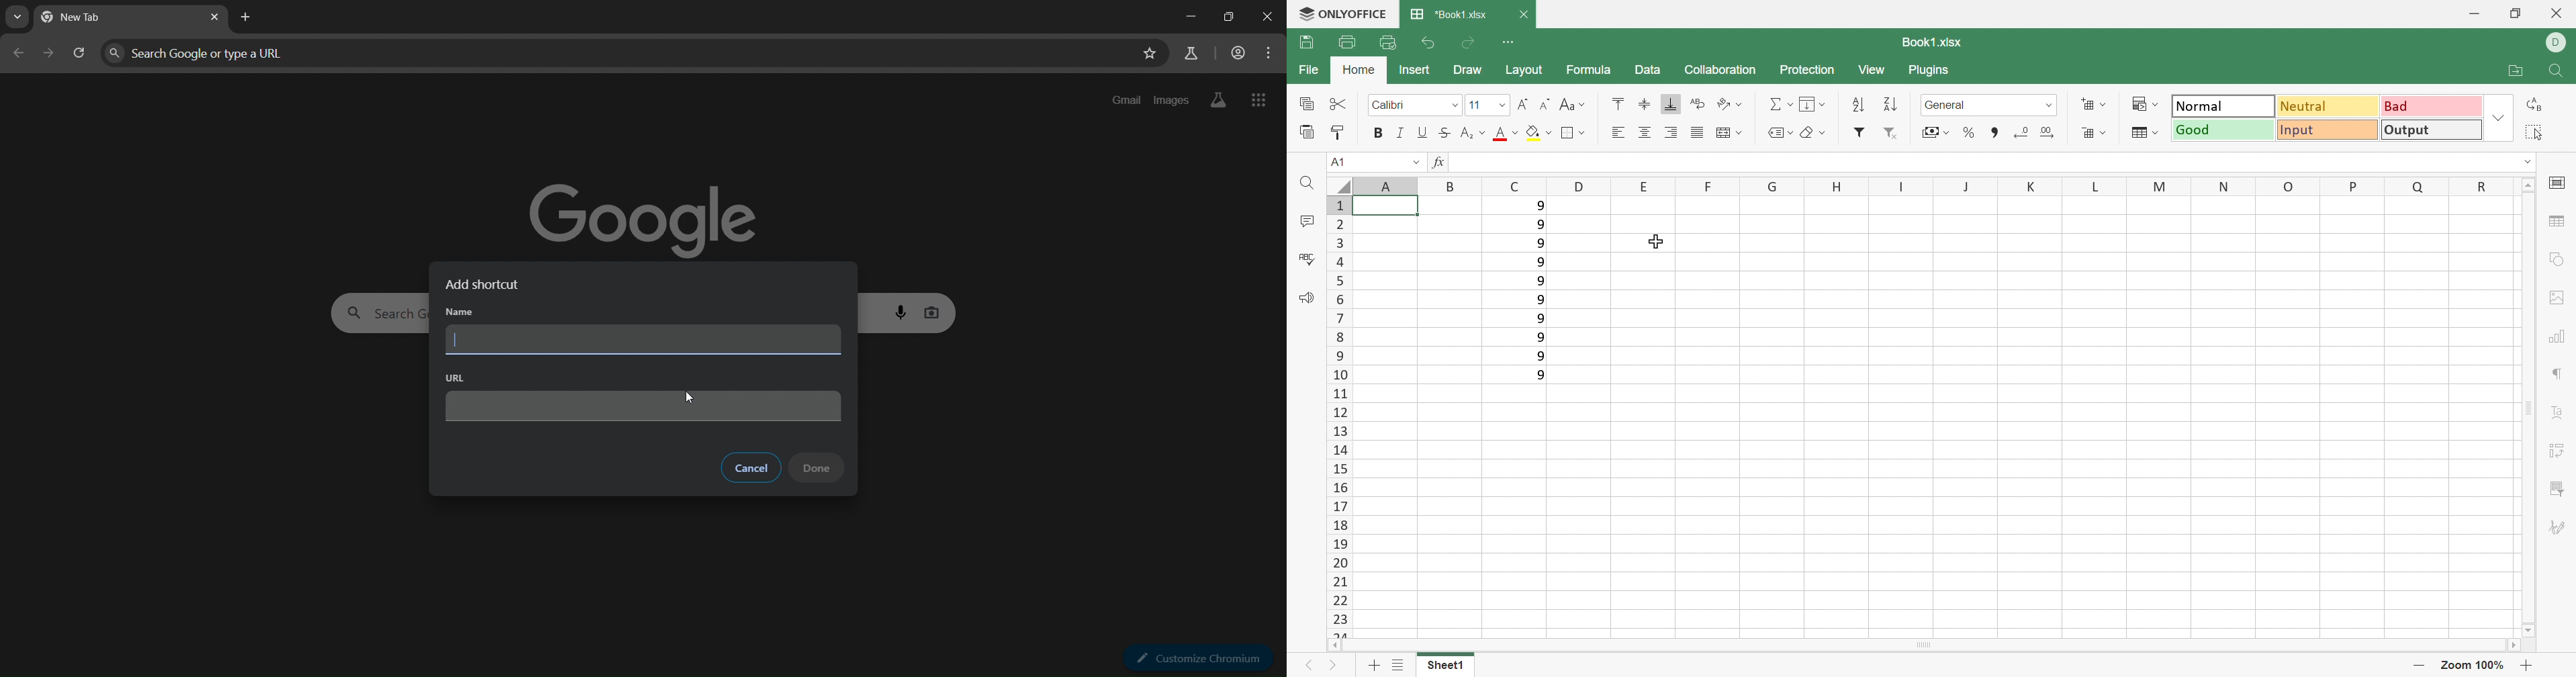  Describe the element at coordinates (1540, 223) in the screenshot. I see `9` at that location.